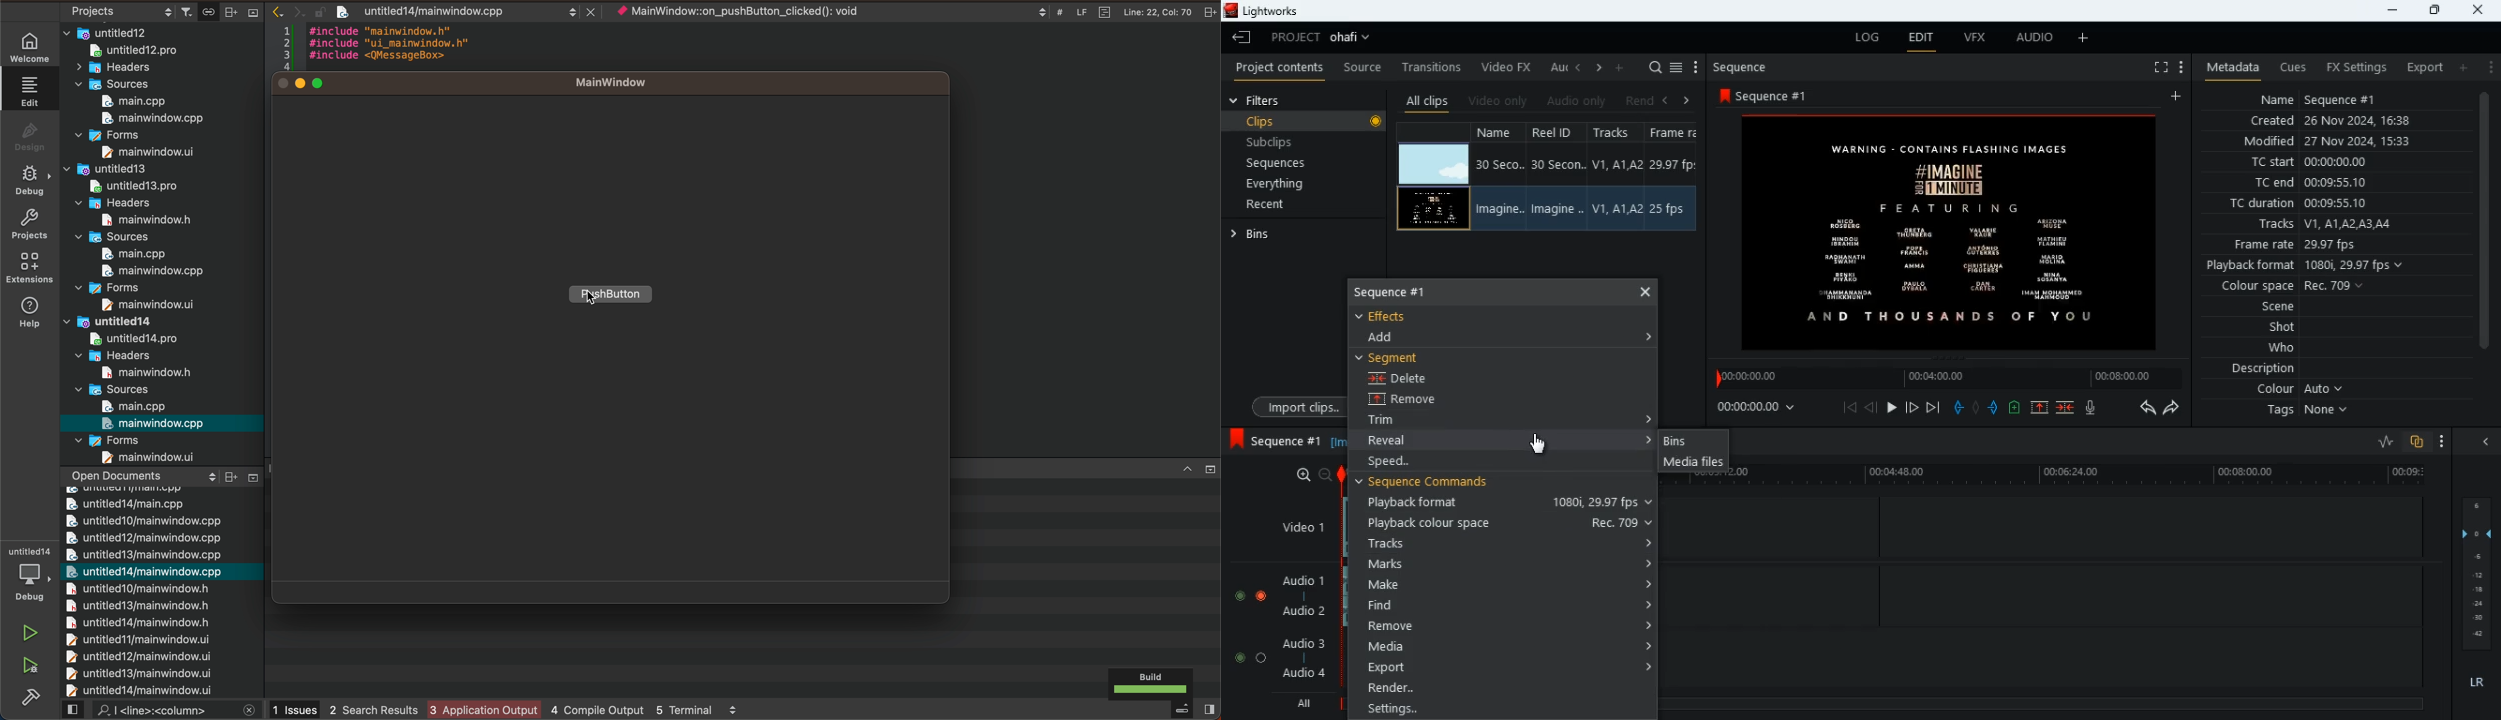 Image resolution: width=2520 pixels, height=728 pixels. I want to click on tracks, so click(1615, 134).